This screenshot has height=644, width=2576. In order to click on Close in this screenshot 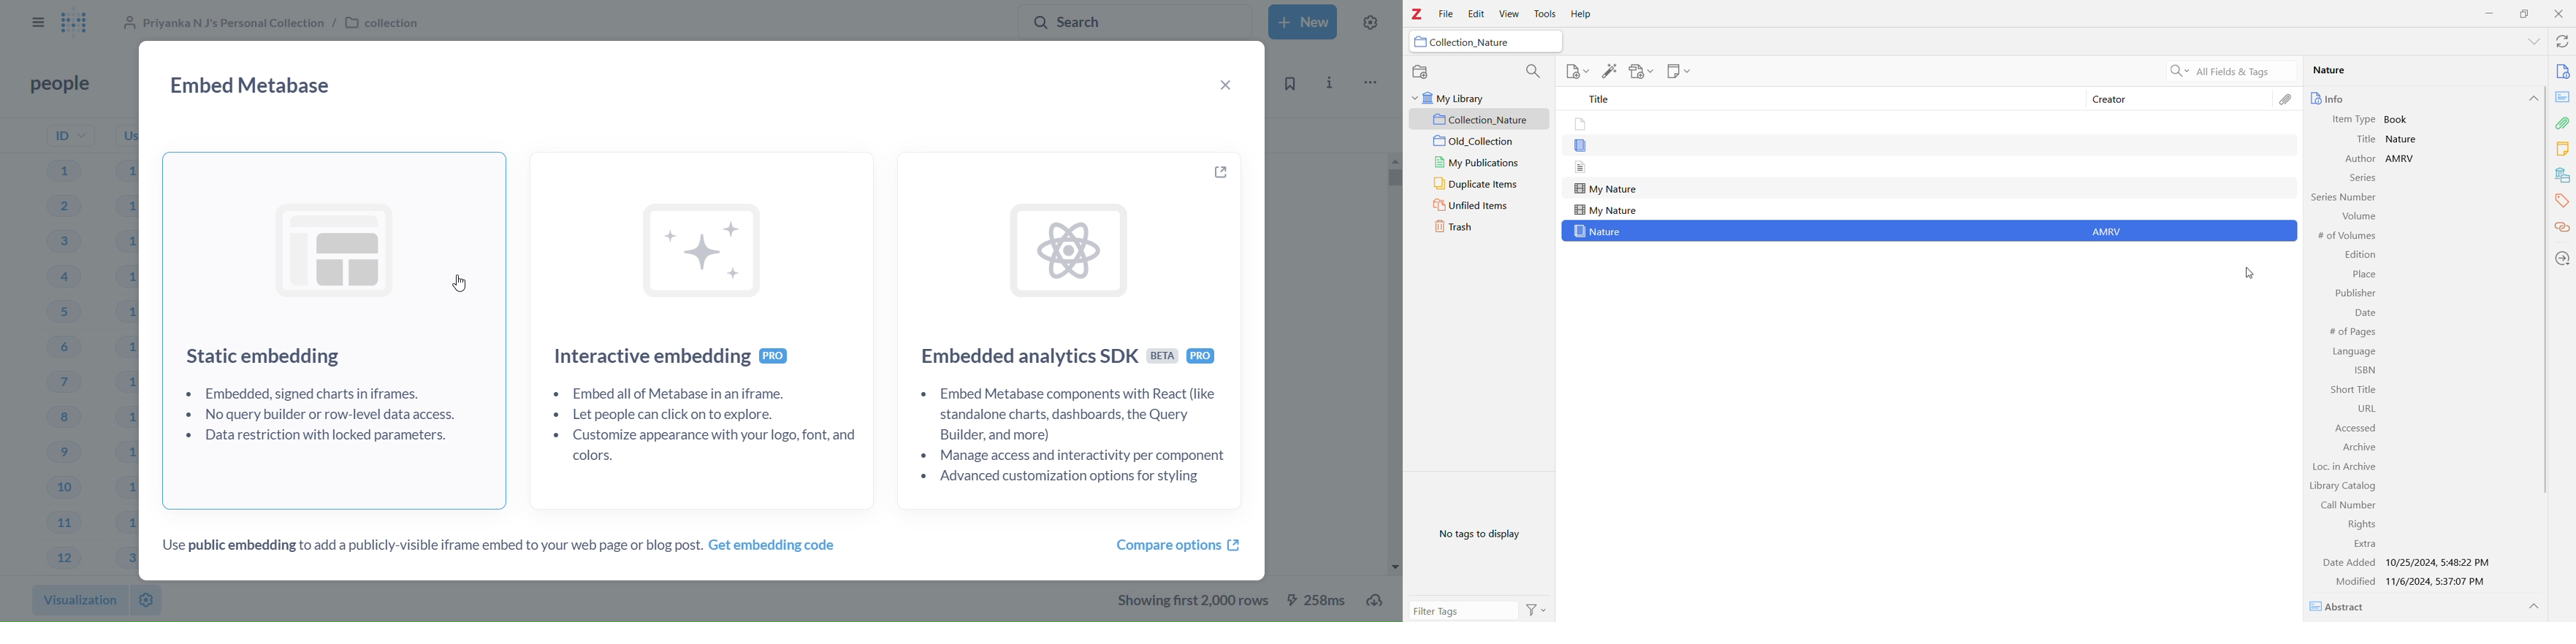, I will do `click(2562, 15)`.